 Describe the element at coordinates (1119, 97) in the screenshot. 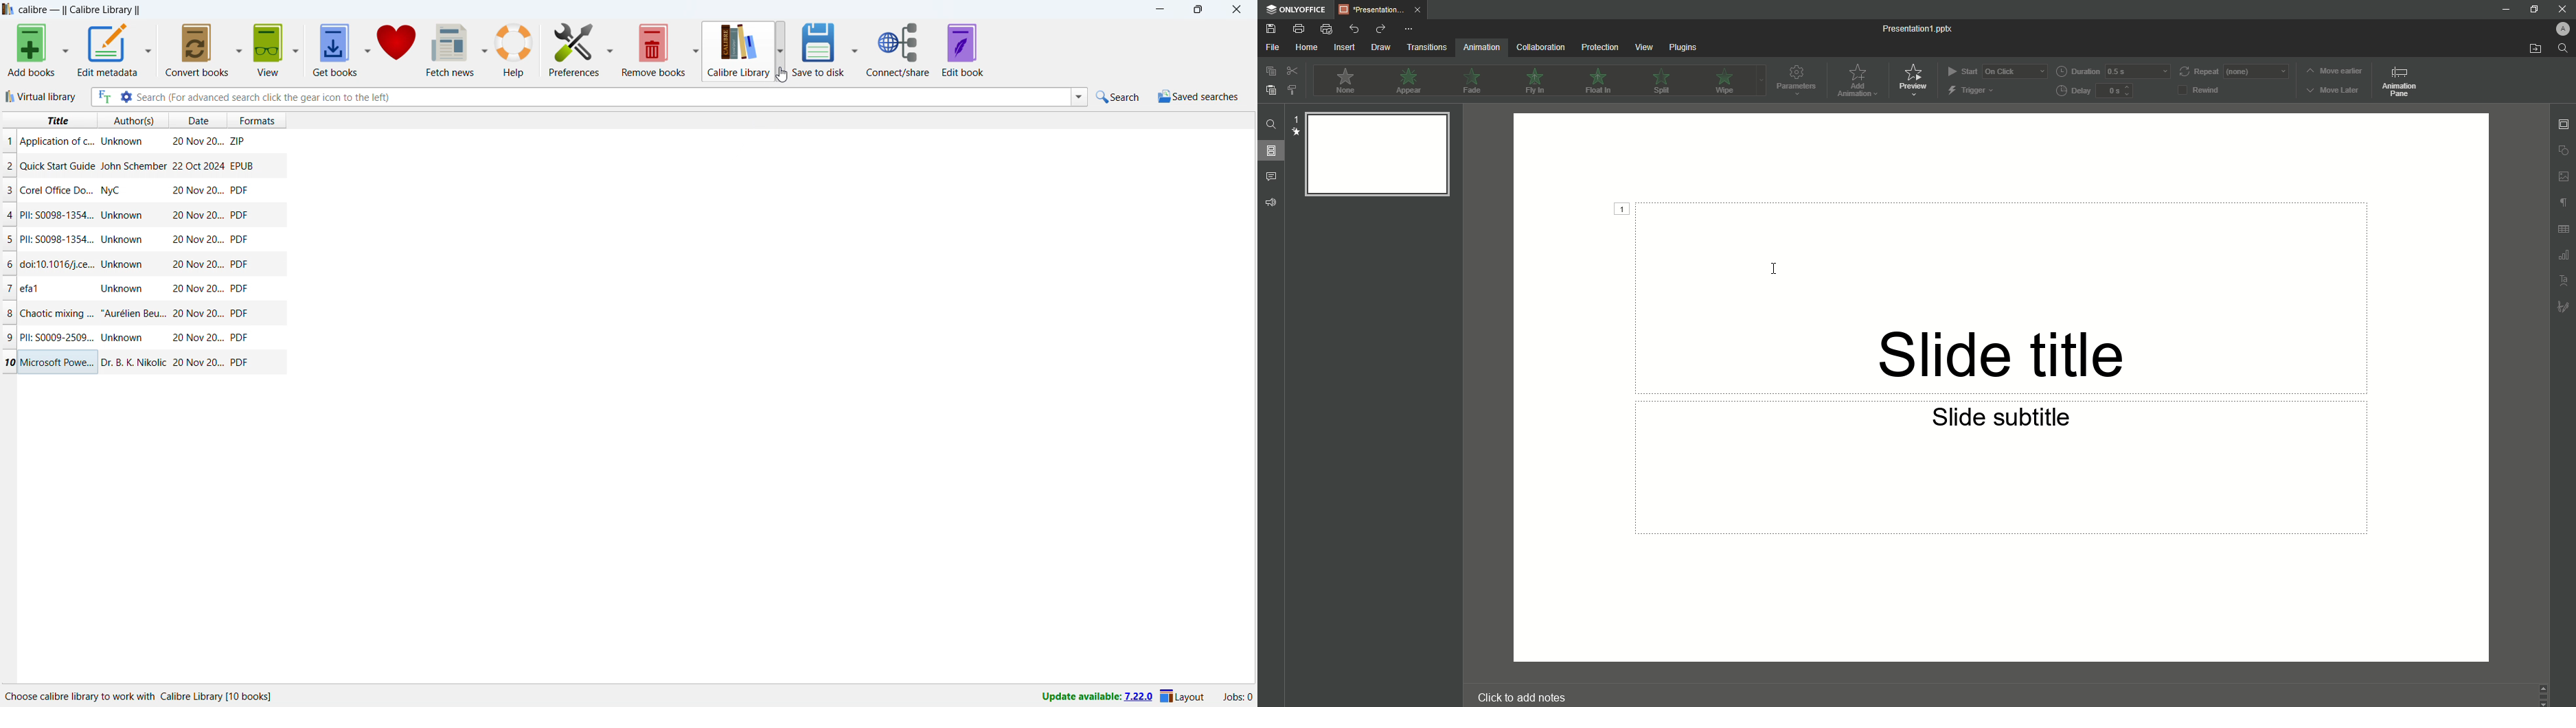

I see `quick search` at that location.